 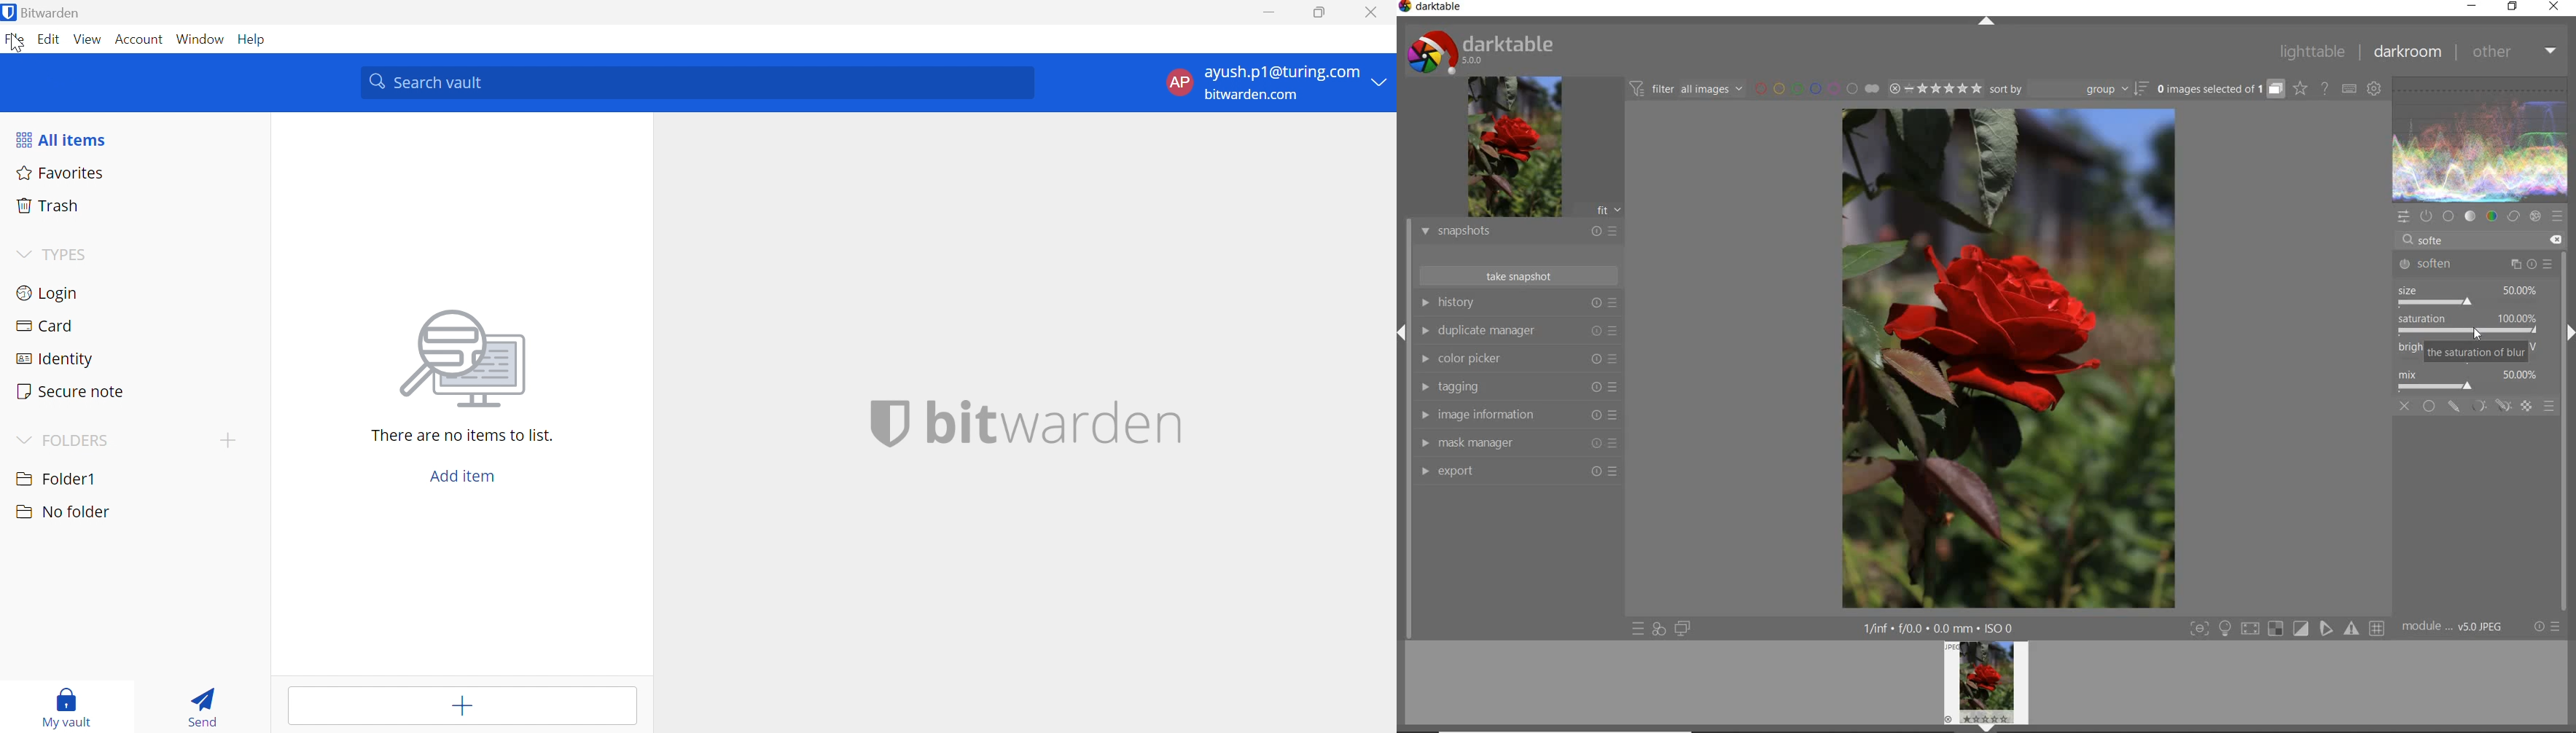 What do you see at coordinates (27, 441) in the screenshot?
I see `Drop Down` at bounding box center [27, 441].